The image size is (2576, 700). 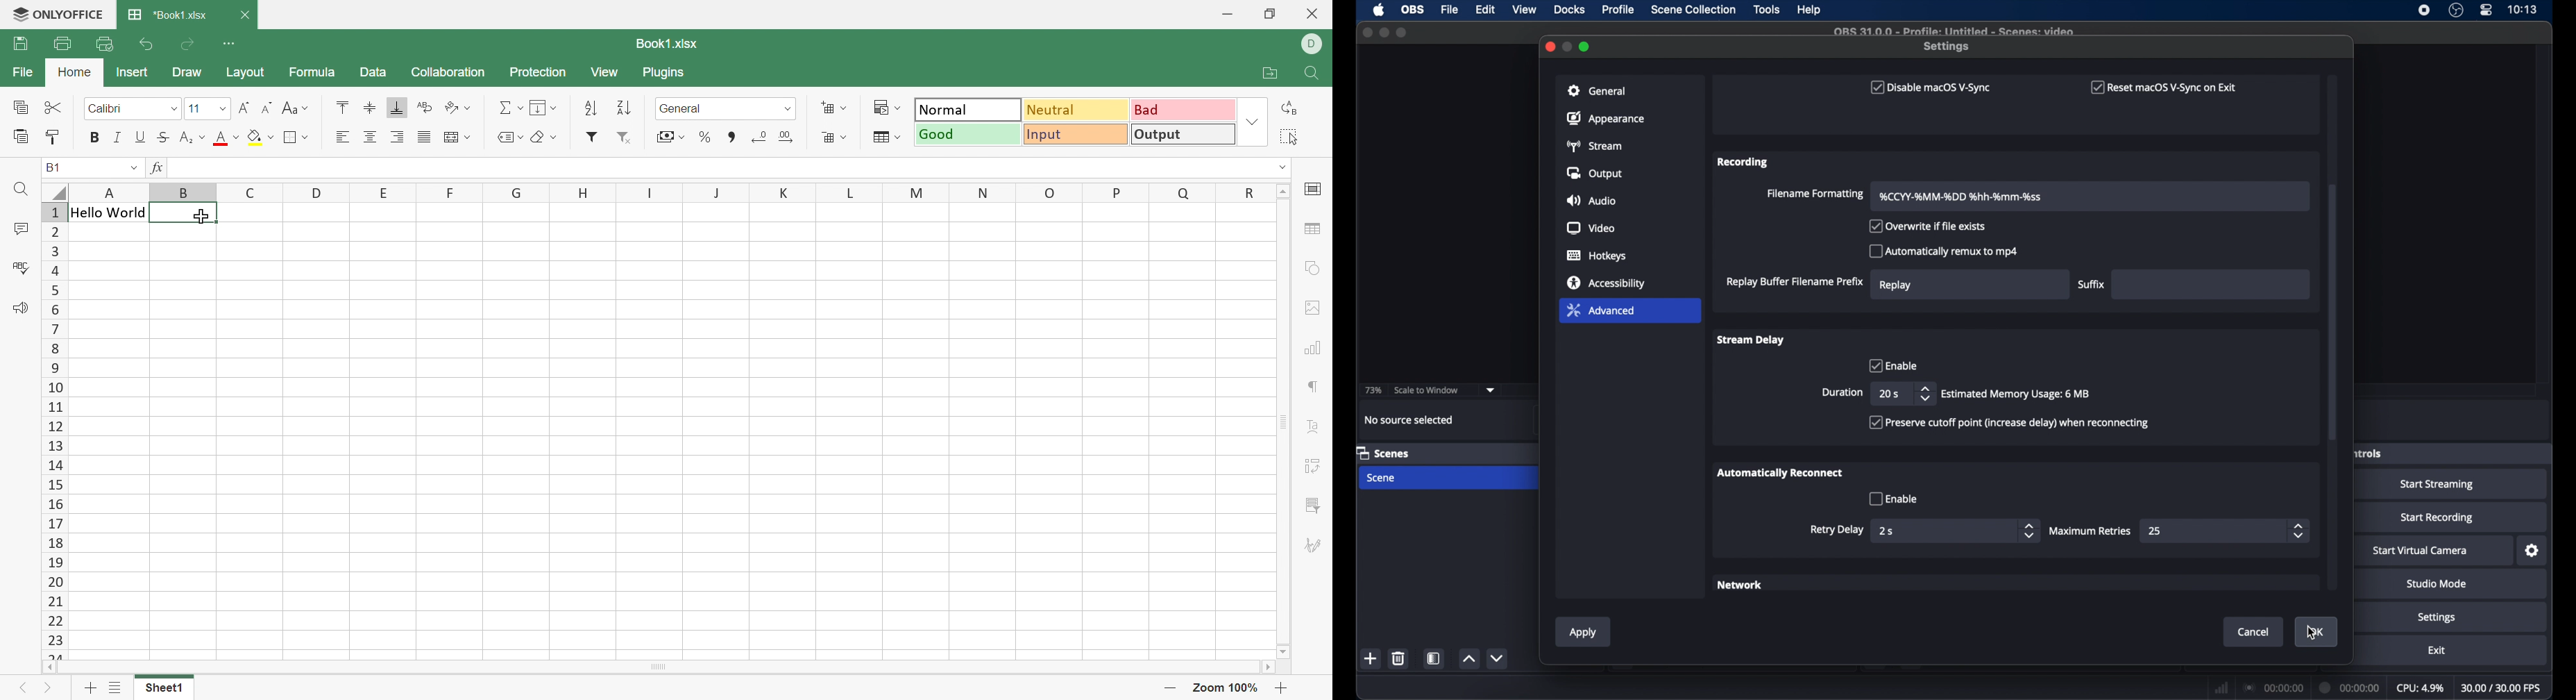 I want to click on network, so click(x=2221, y=686).